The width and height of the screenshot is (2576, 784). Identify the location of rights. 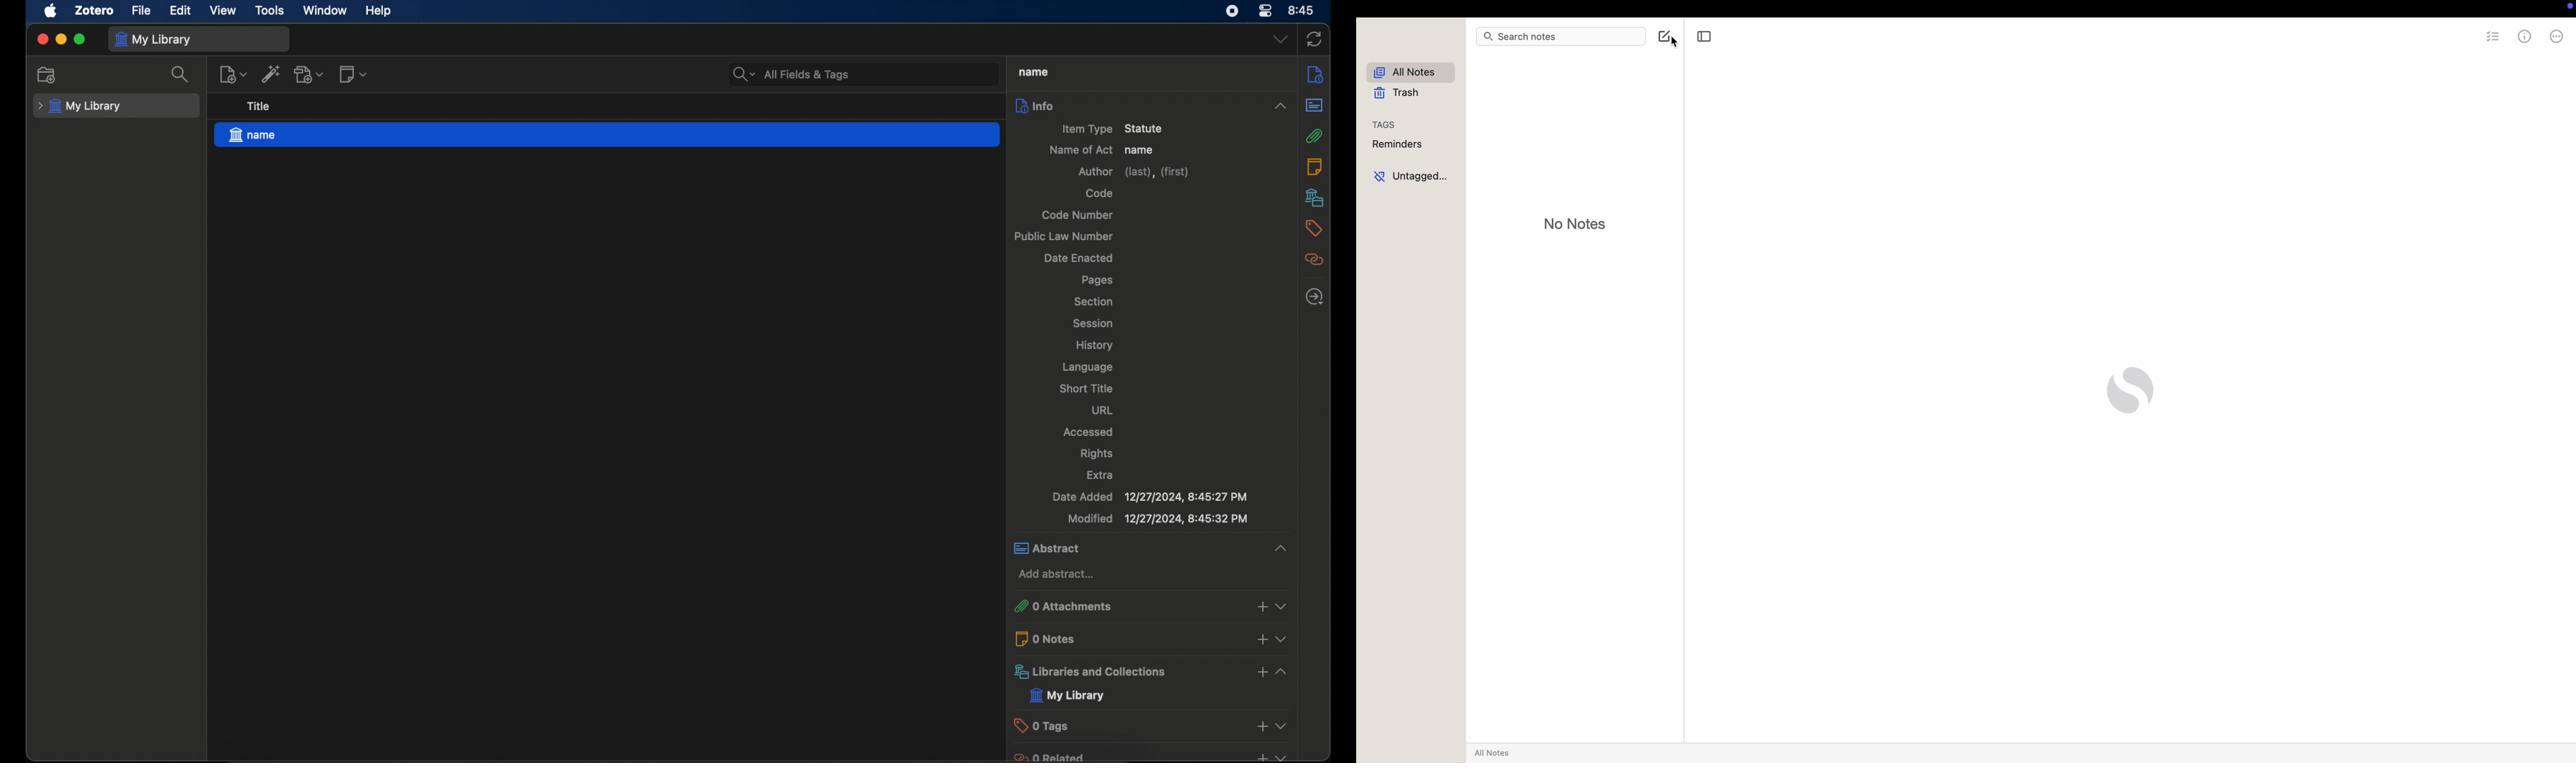
(1096, 454).